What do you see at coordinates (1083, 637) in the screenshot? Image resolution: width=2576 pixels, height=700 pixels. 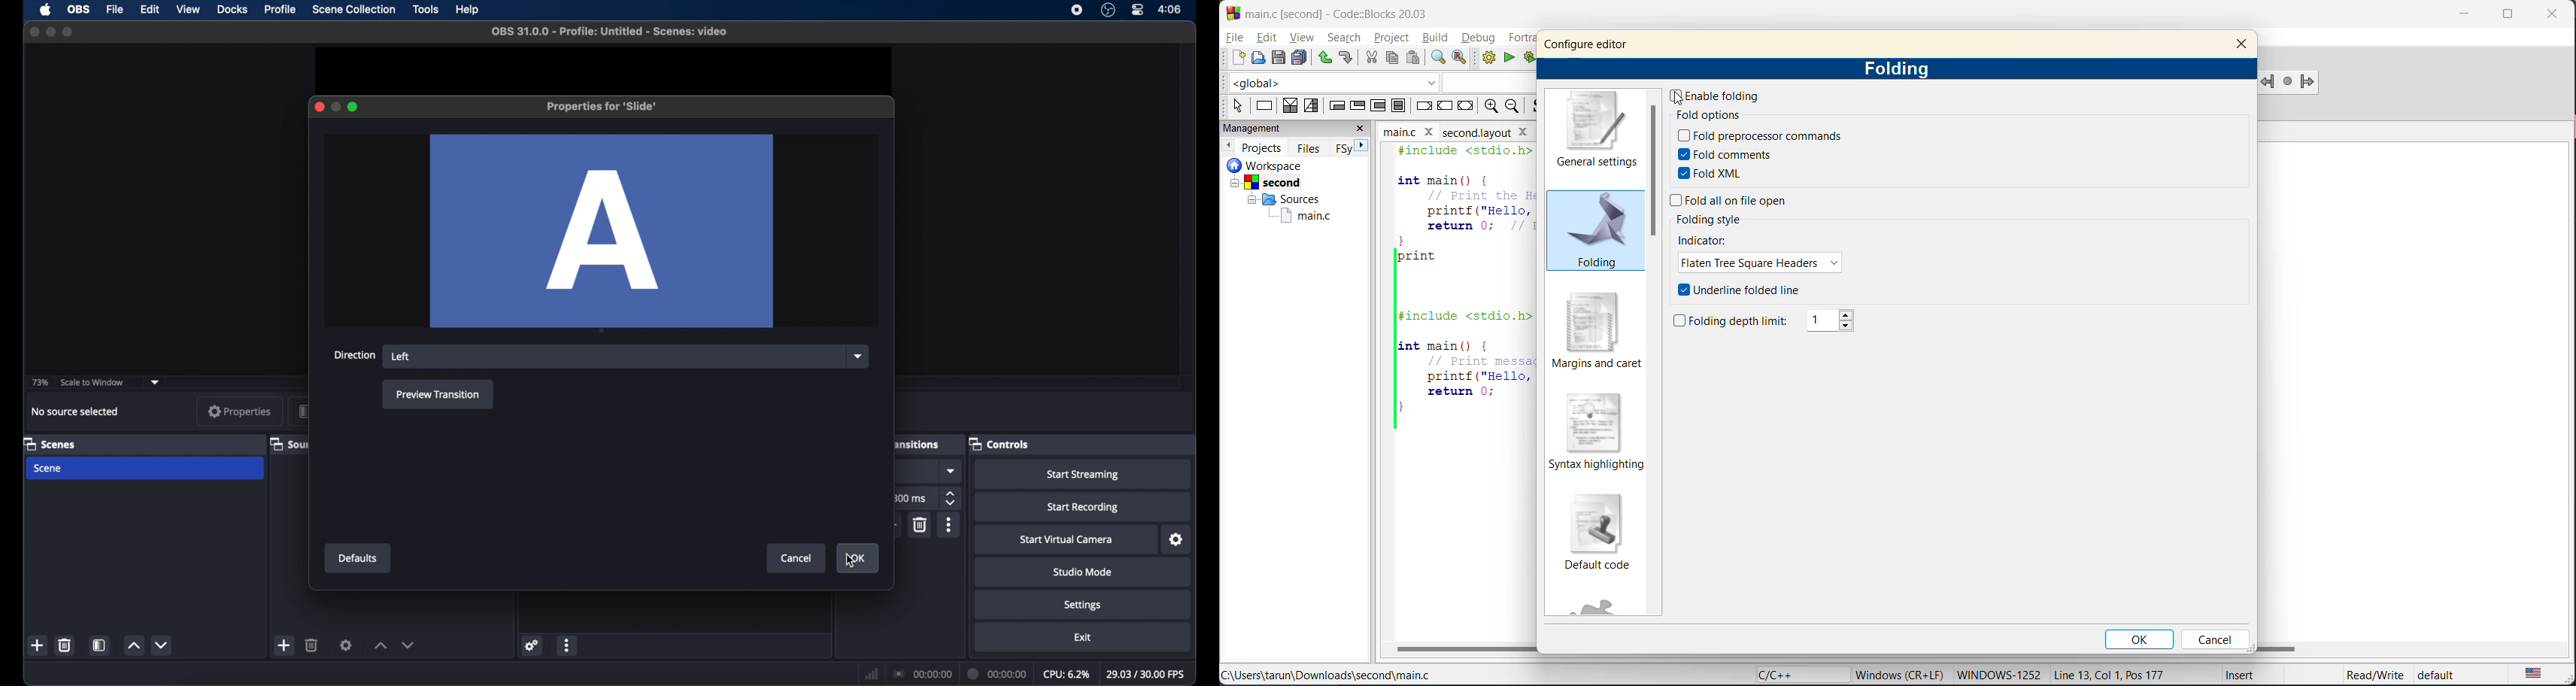 I see `exit` at bounding box center [1083, 637].